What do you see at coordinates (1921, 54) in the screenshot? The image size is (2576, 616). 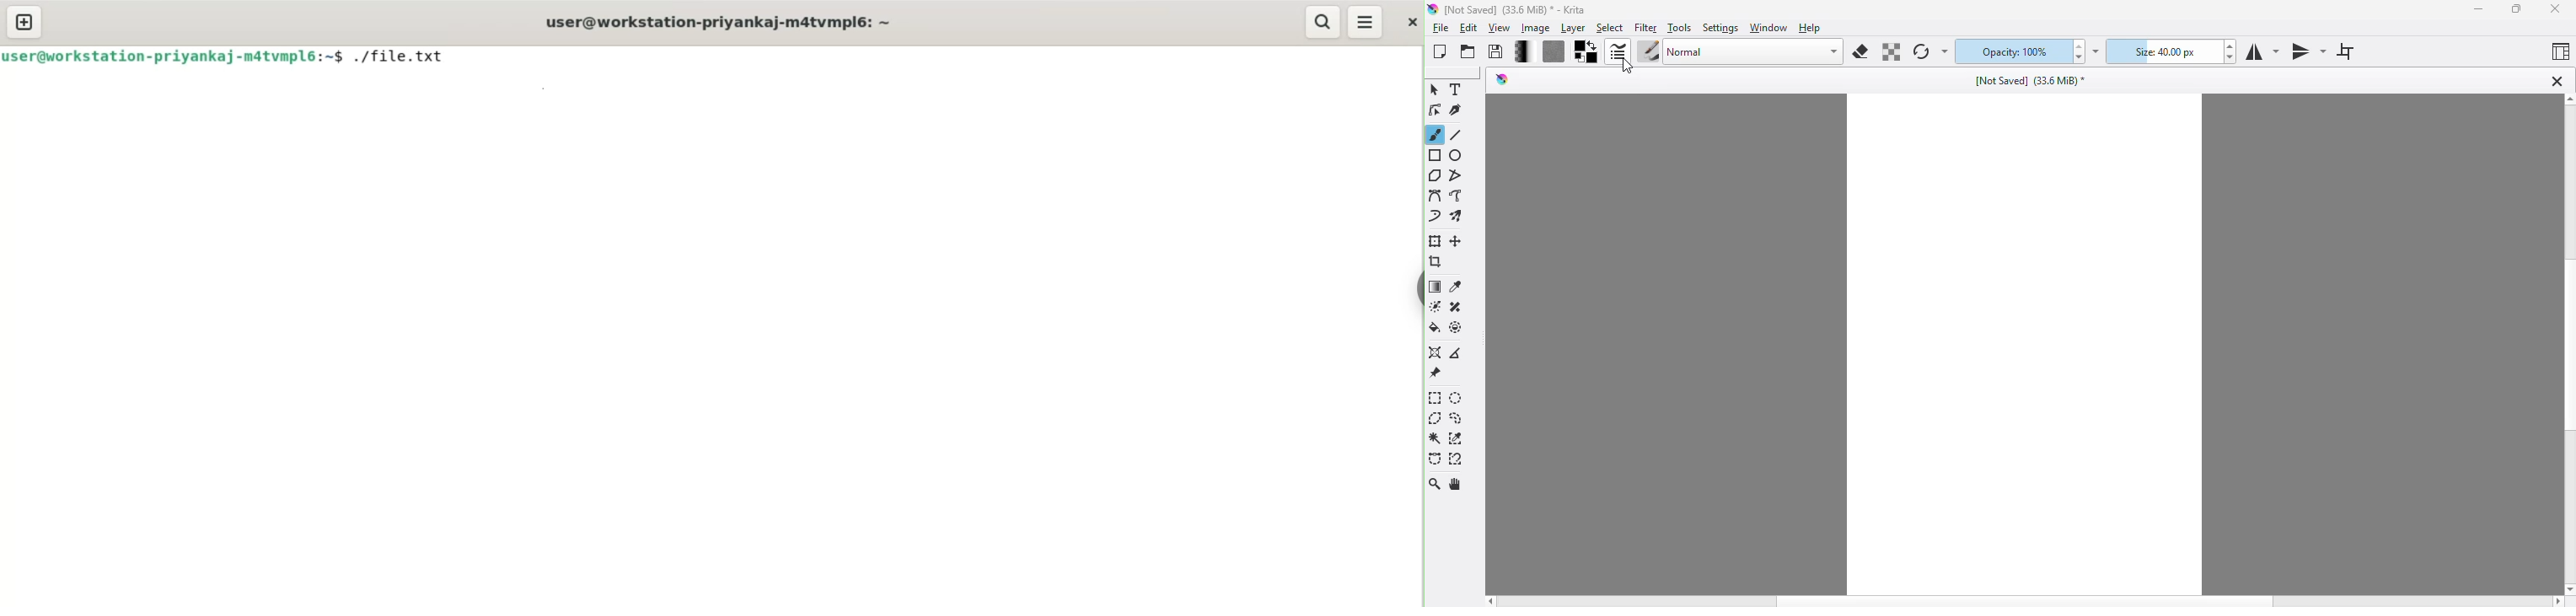 I see `reload original preset` at bounding box center [1921, 54].